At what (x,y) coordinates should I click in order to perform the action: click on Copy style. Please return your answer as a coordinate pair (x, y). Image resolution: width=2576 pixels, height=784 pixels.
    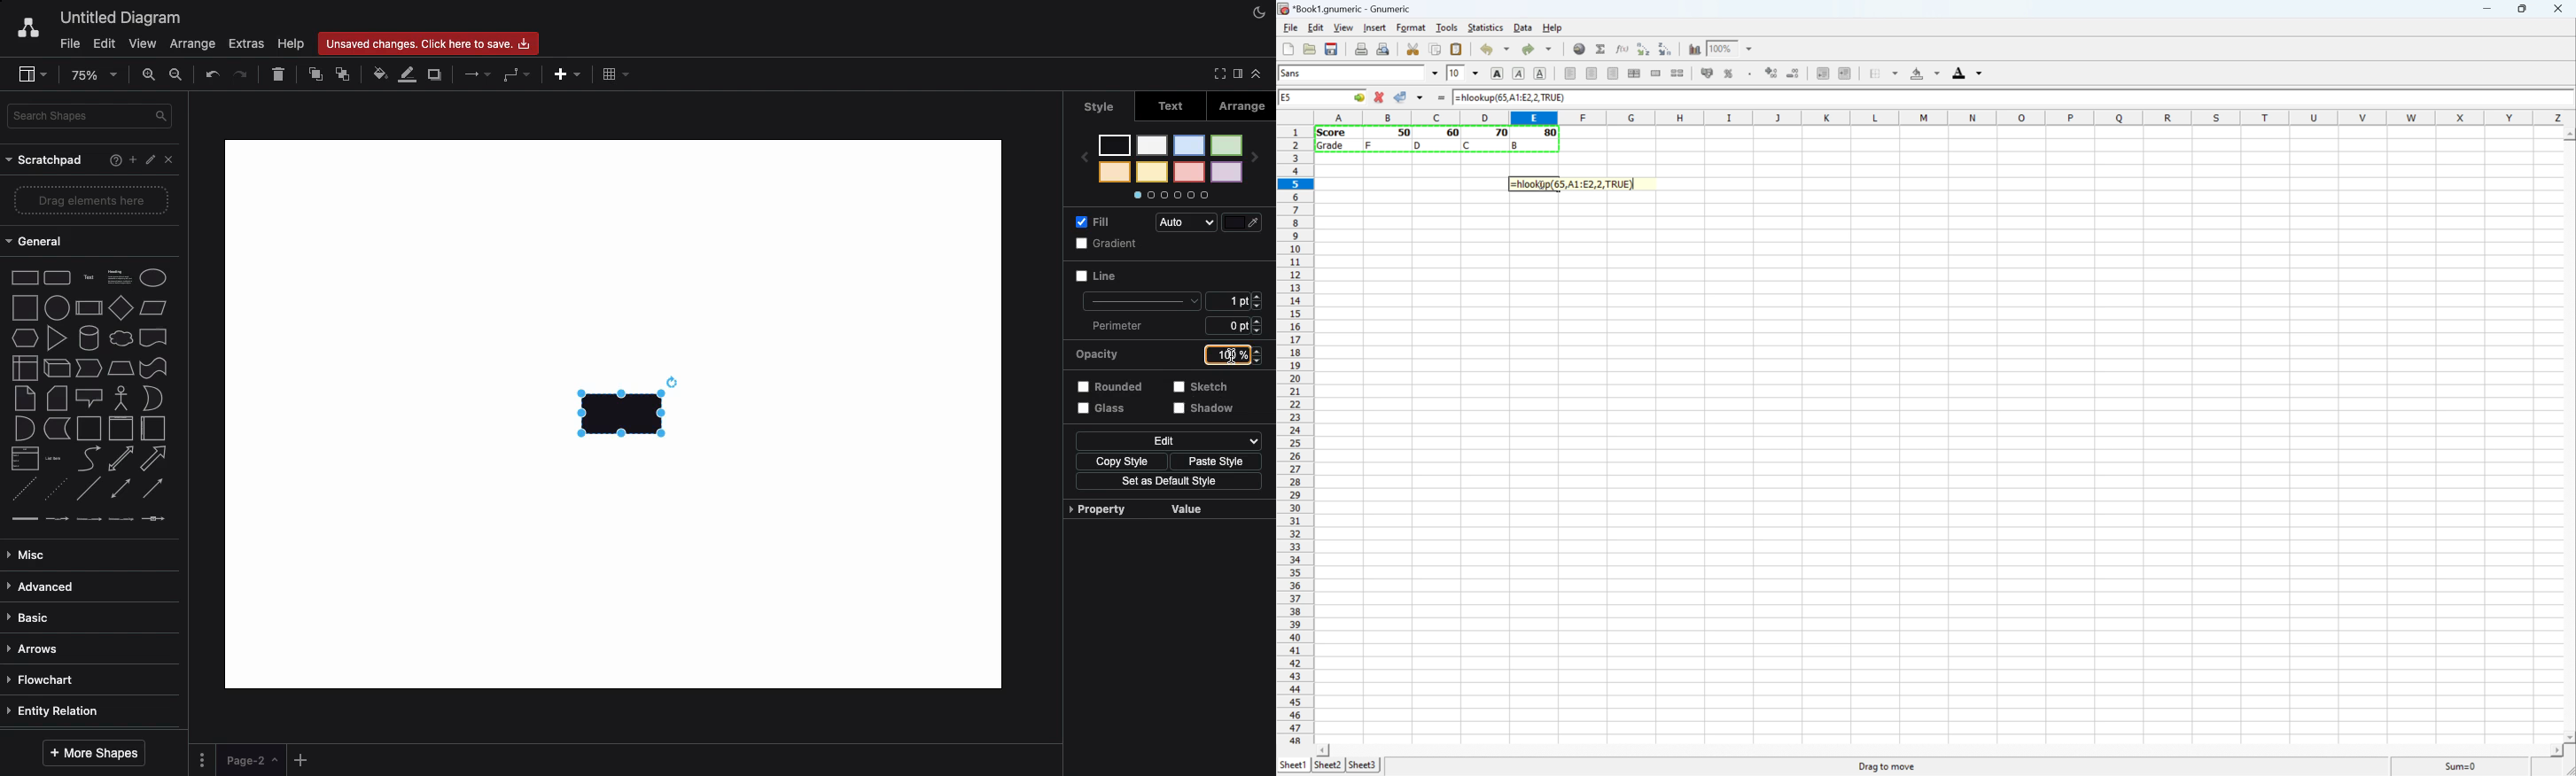
    Looking at the image, I should click on (1117, 460).